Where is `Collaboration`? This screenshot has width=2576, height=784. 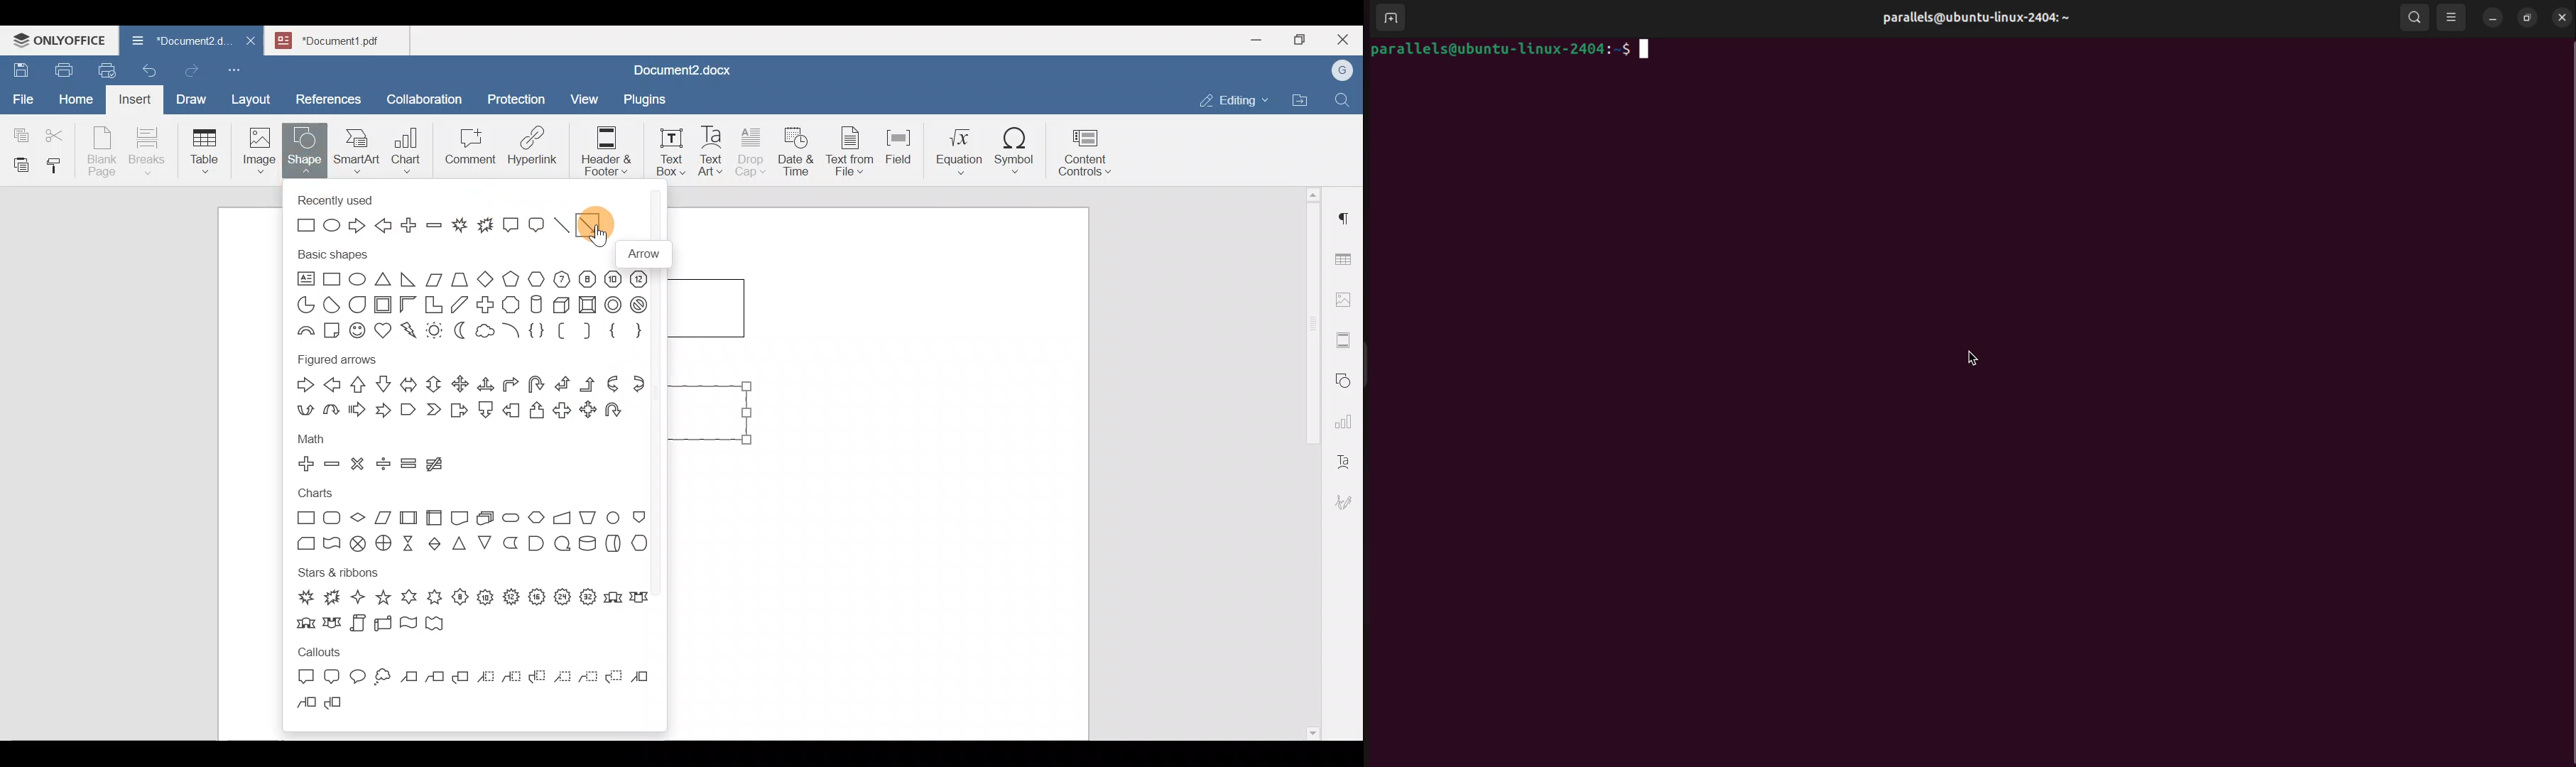 Collaboration is located at coordinates (422, 92).